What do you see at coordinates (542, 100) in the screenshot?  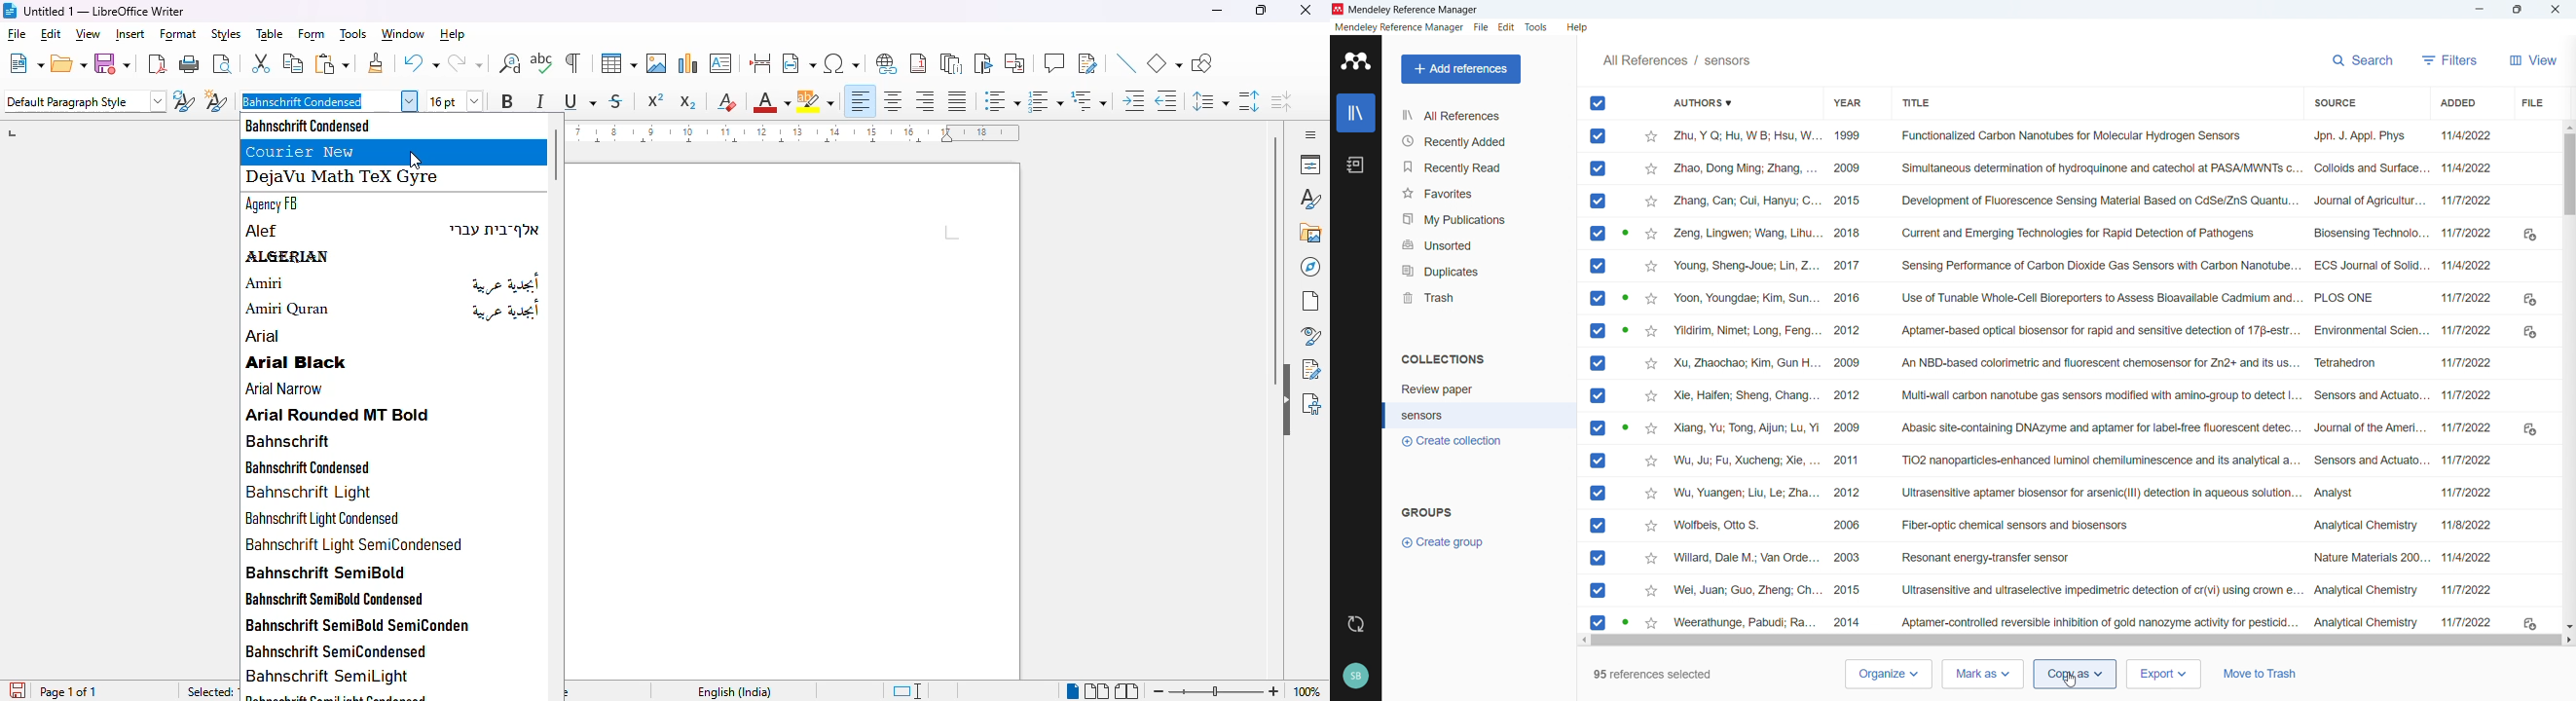 I see `italic` at bounding box center [542, 100].